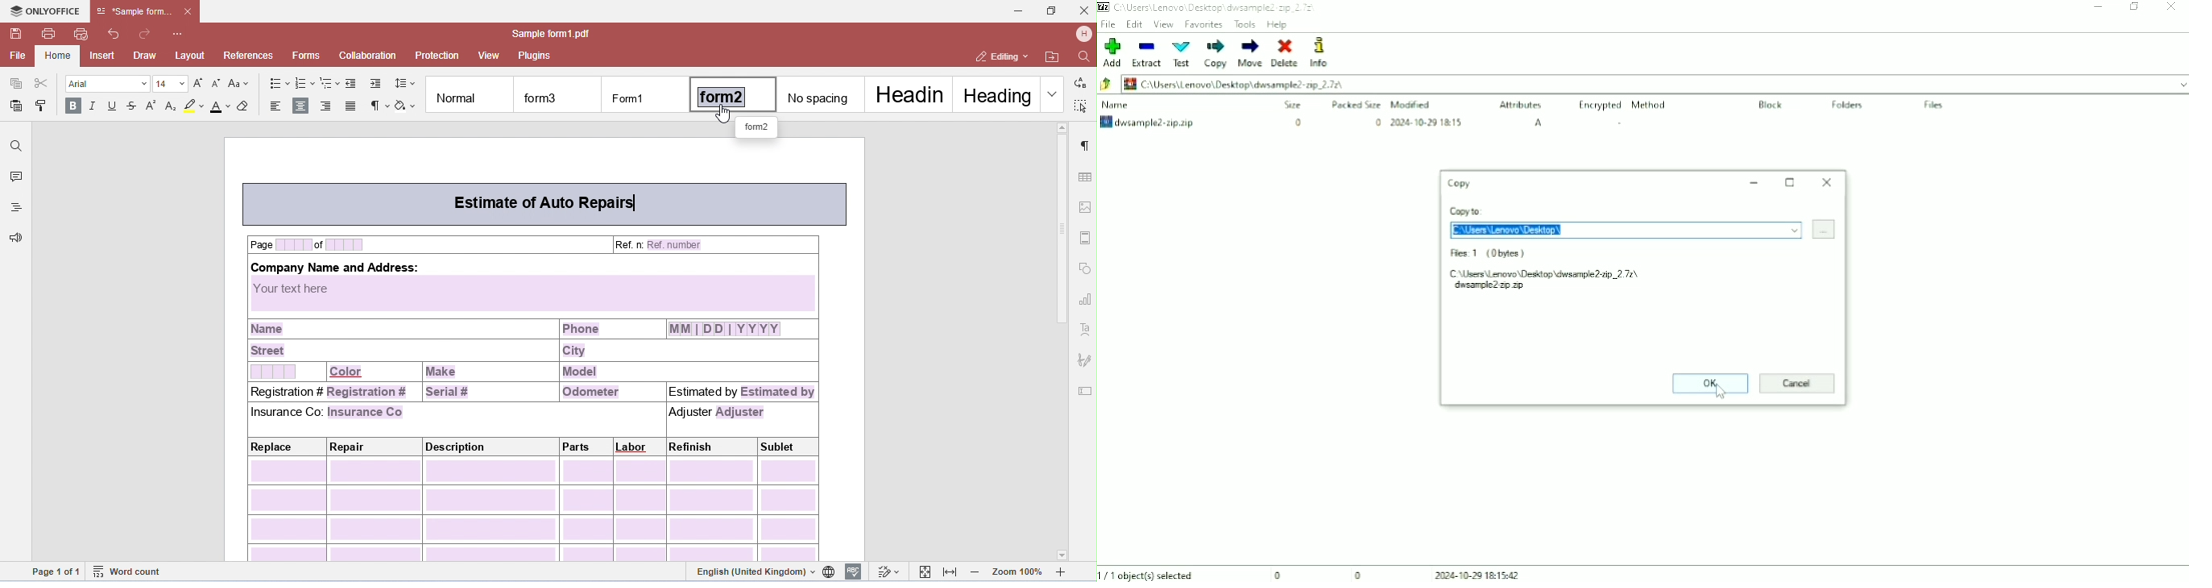 This screenshot has height=588, width=2212. Describe the element at coordinates (1134, 24) in the screenshot. I see `Edit` at that location.